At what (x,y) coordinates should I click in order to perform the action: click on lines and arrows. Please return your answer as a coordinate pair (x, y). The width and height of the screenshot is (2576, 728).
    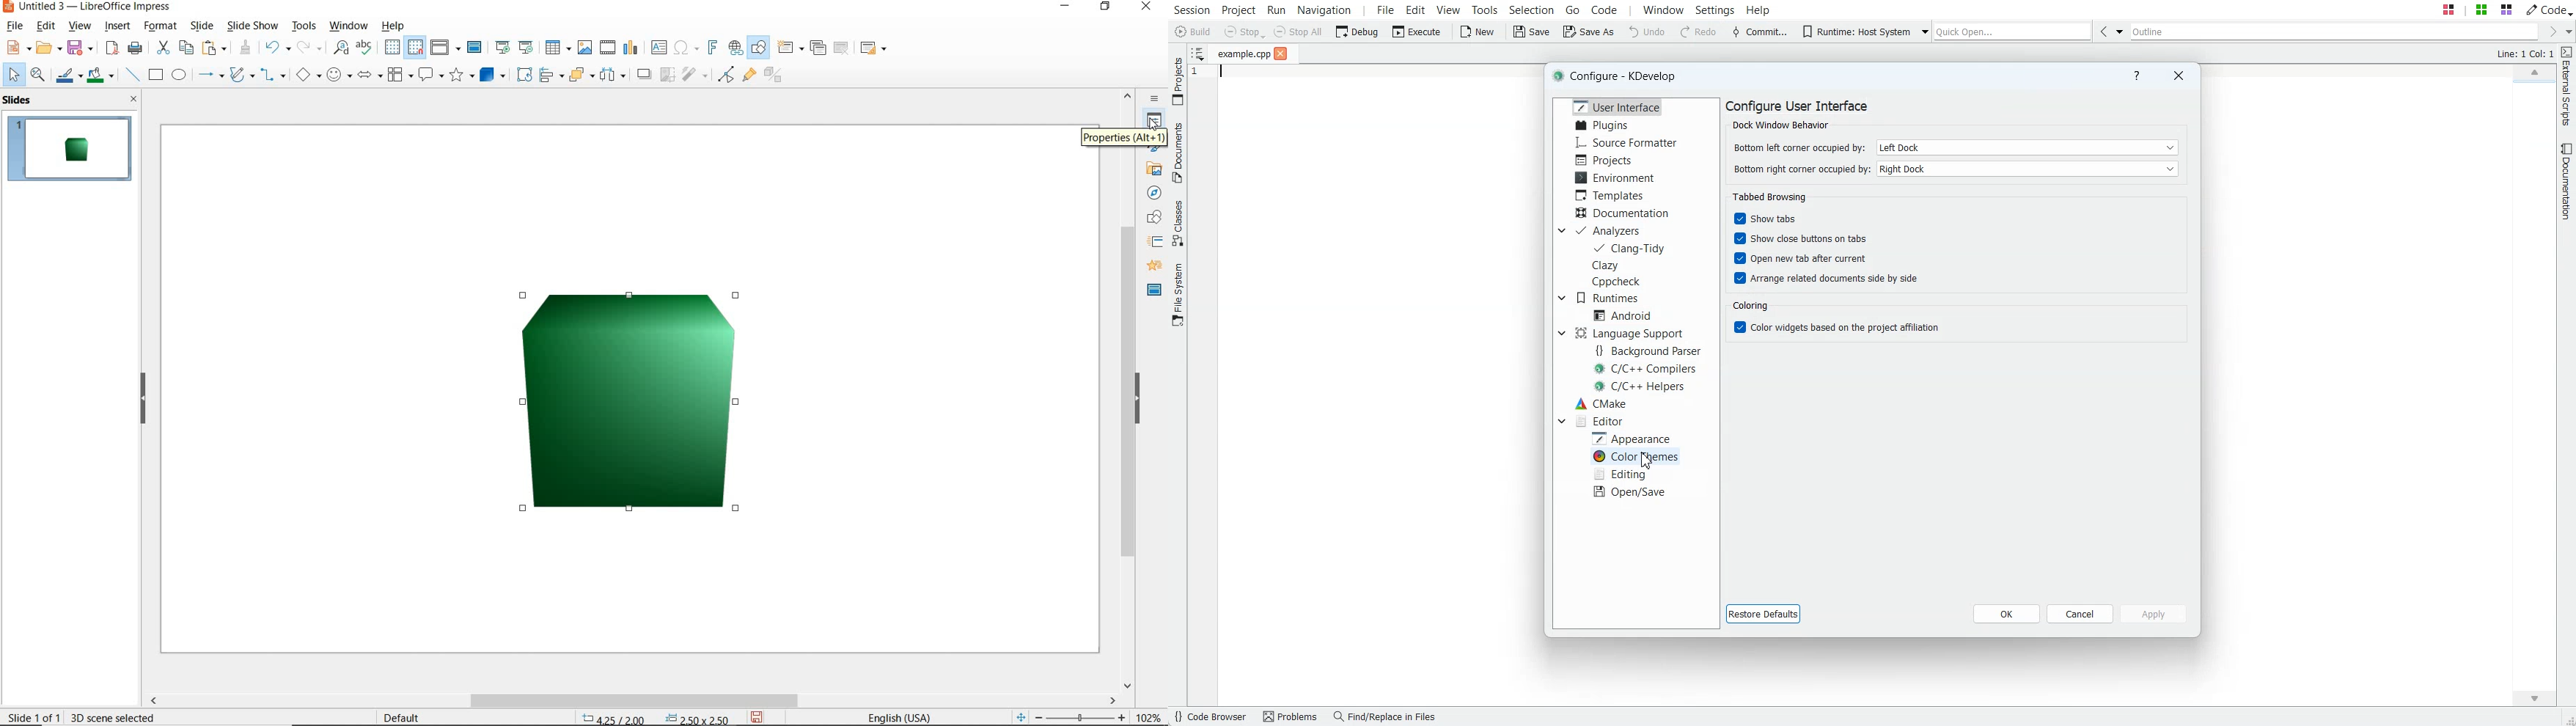
    Looking at the image, I should click on (211, 75).